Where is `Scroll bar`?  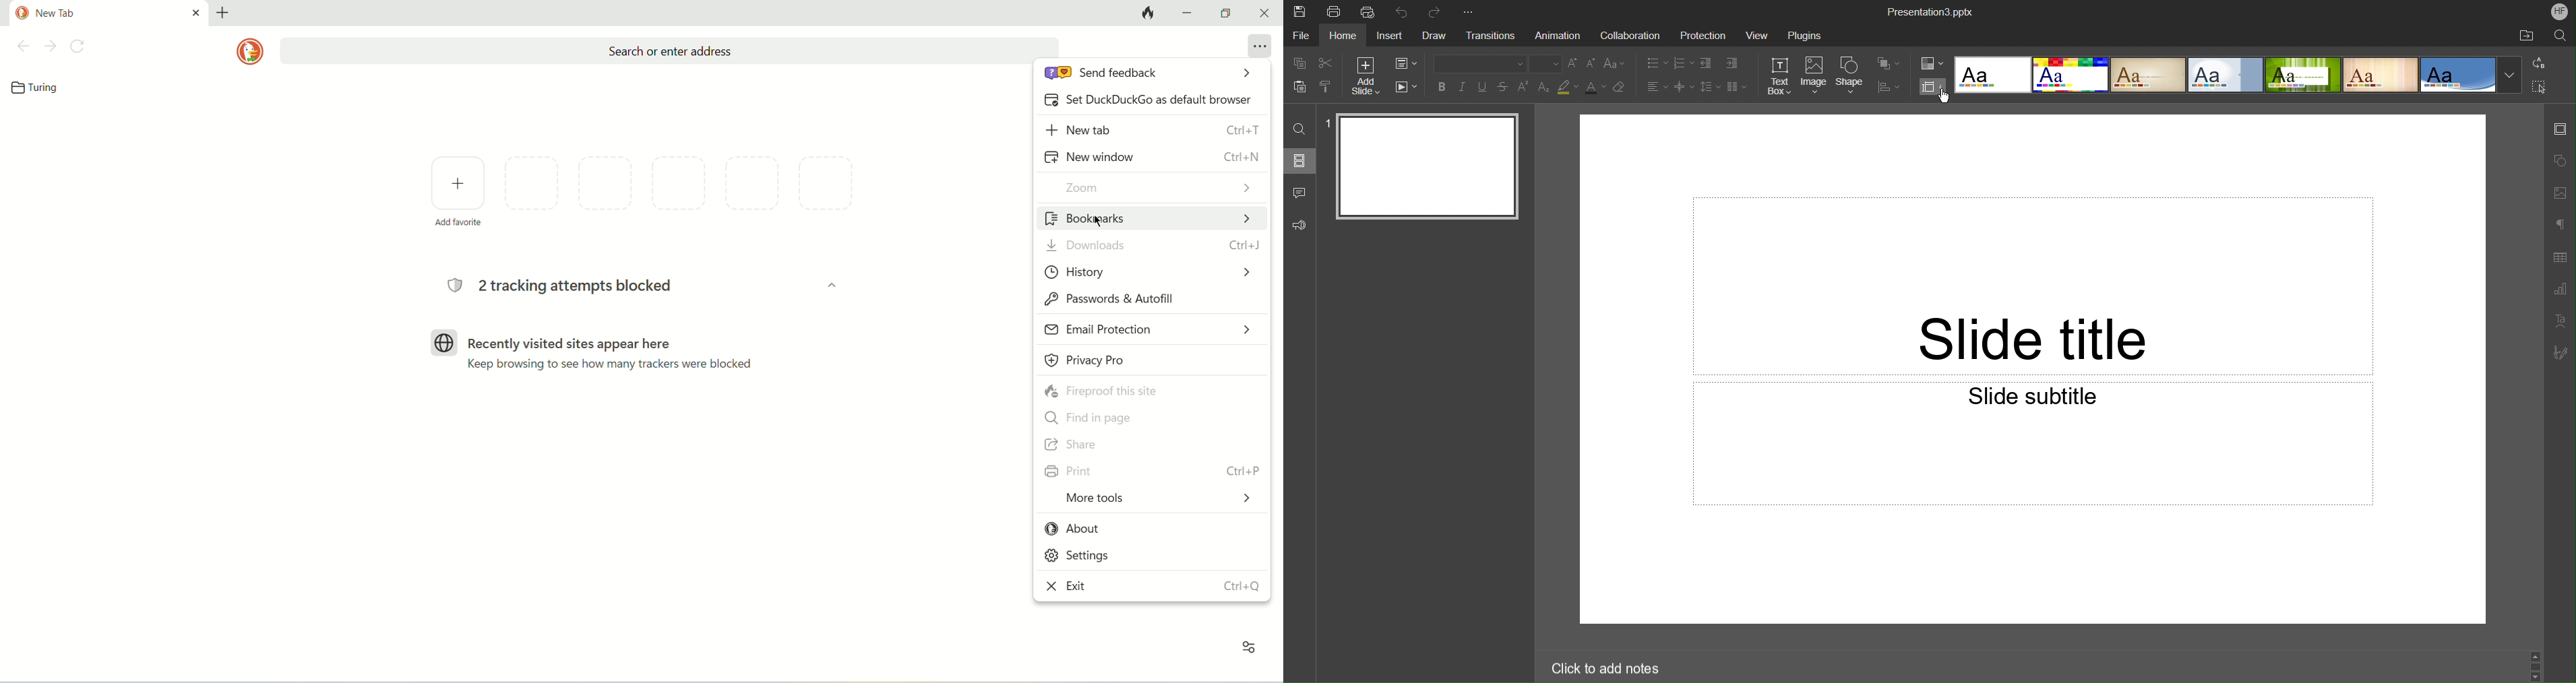 Scroll bar is located at coordinates (2536, 663).